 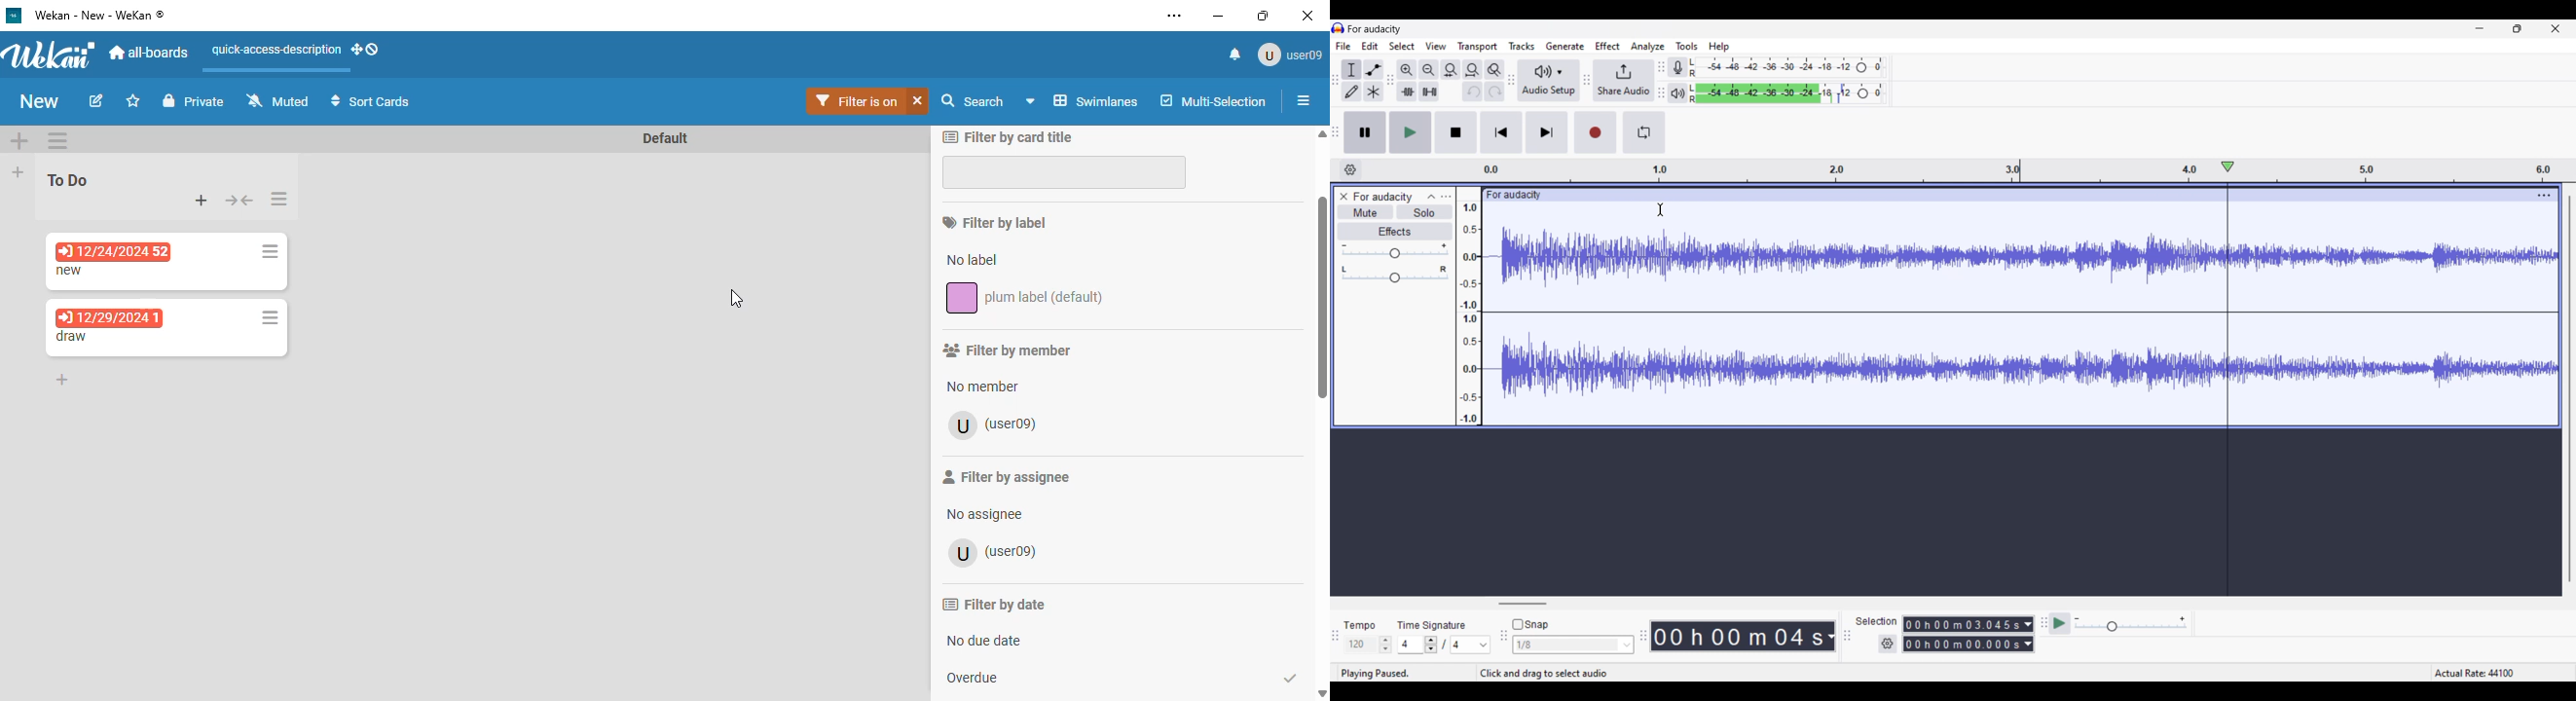 I want to click on Record meter, so click(x=1675, y=67).